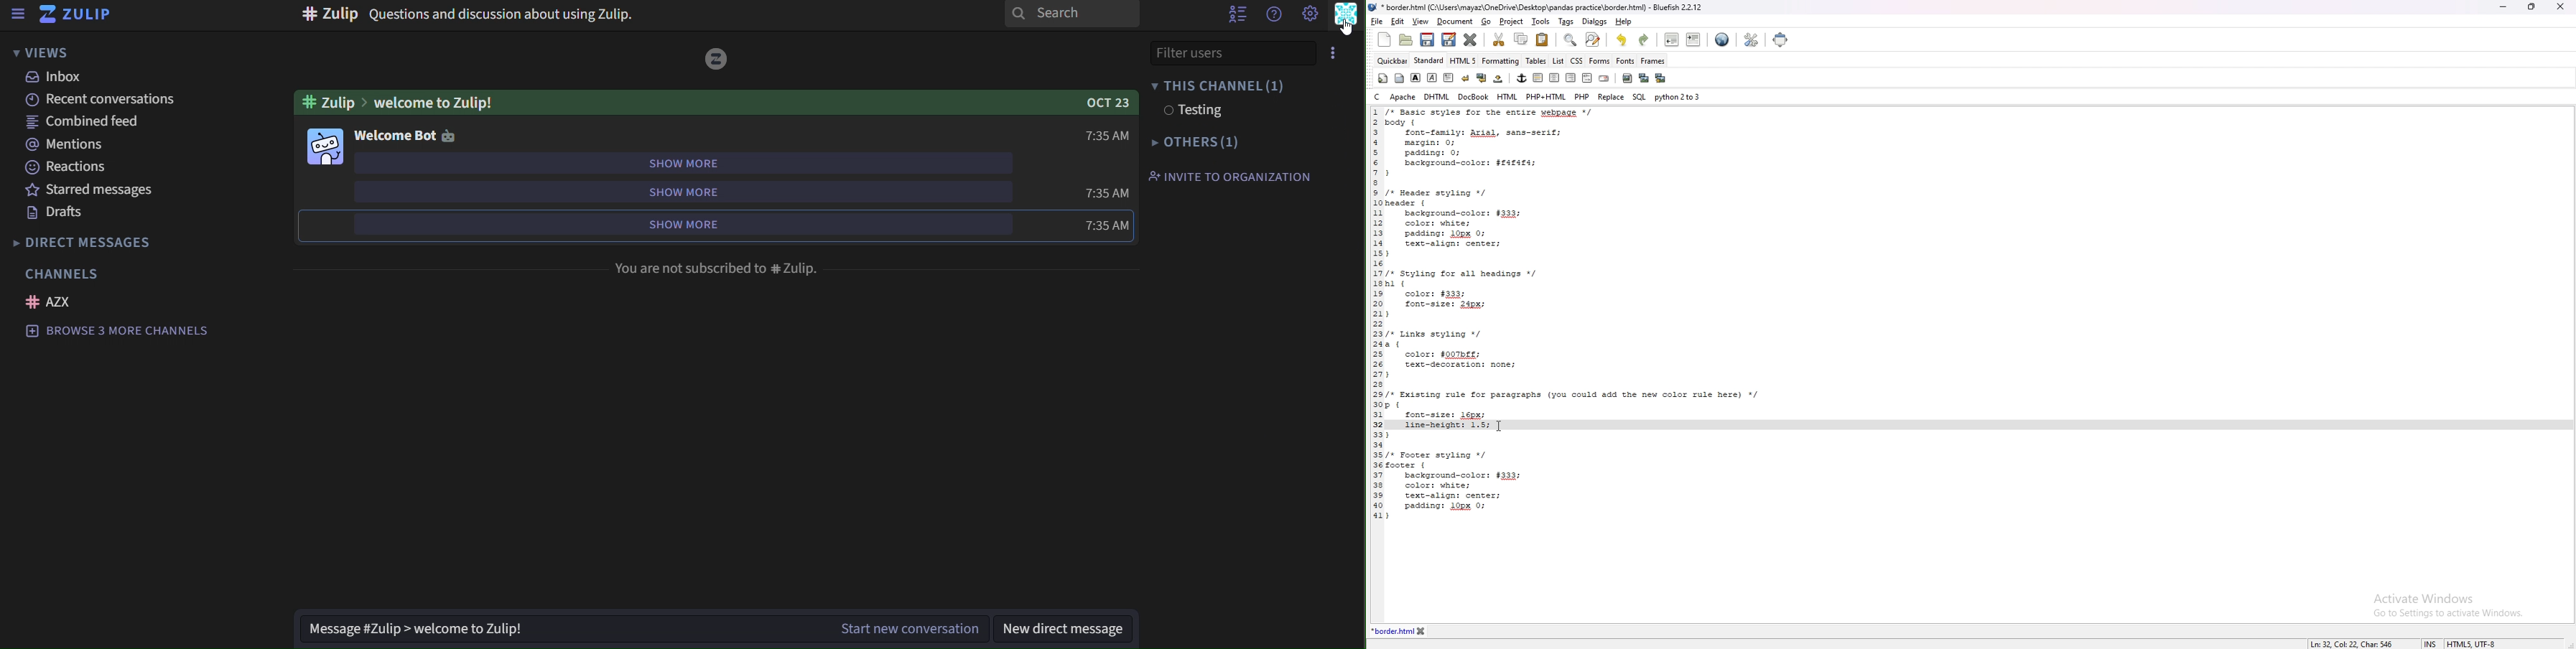 The width and height of the screenshot is (2576, 672). What do you see at coordinates (1219, 53) in the screenshot?
I see `File User` at bounding box center [1219, 53].